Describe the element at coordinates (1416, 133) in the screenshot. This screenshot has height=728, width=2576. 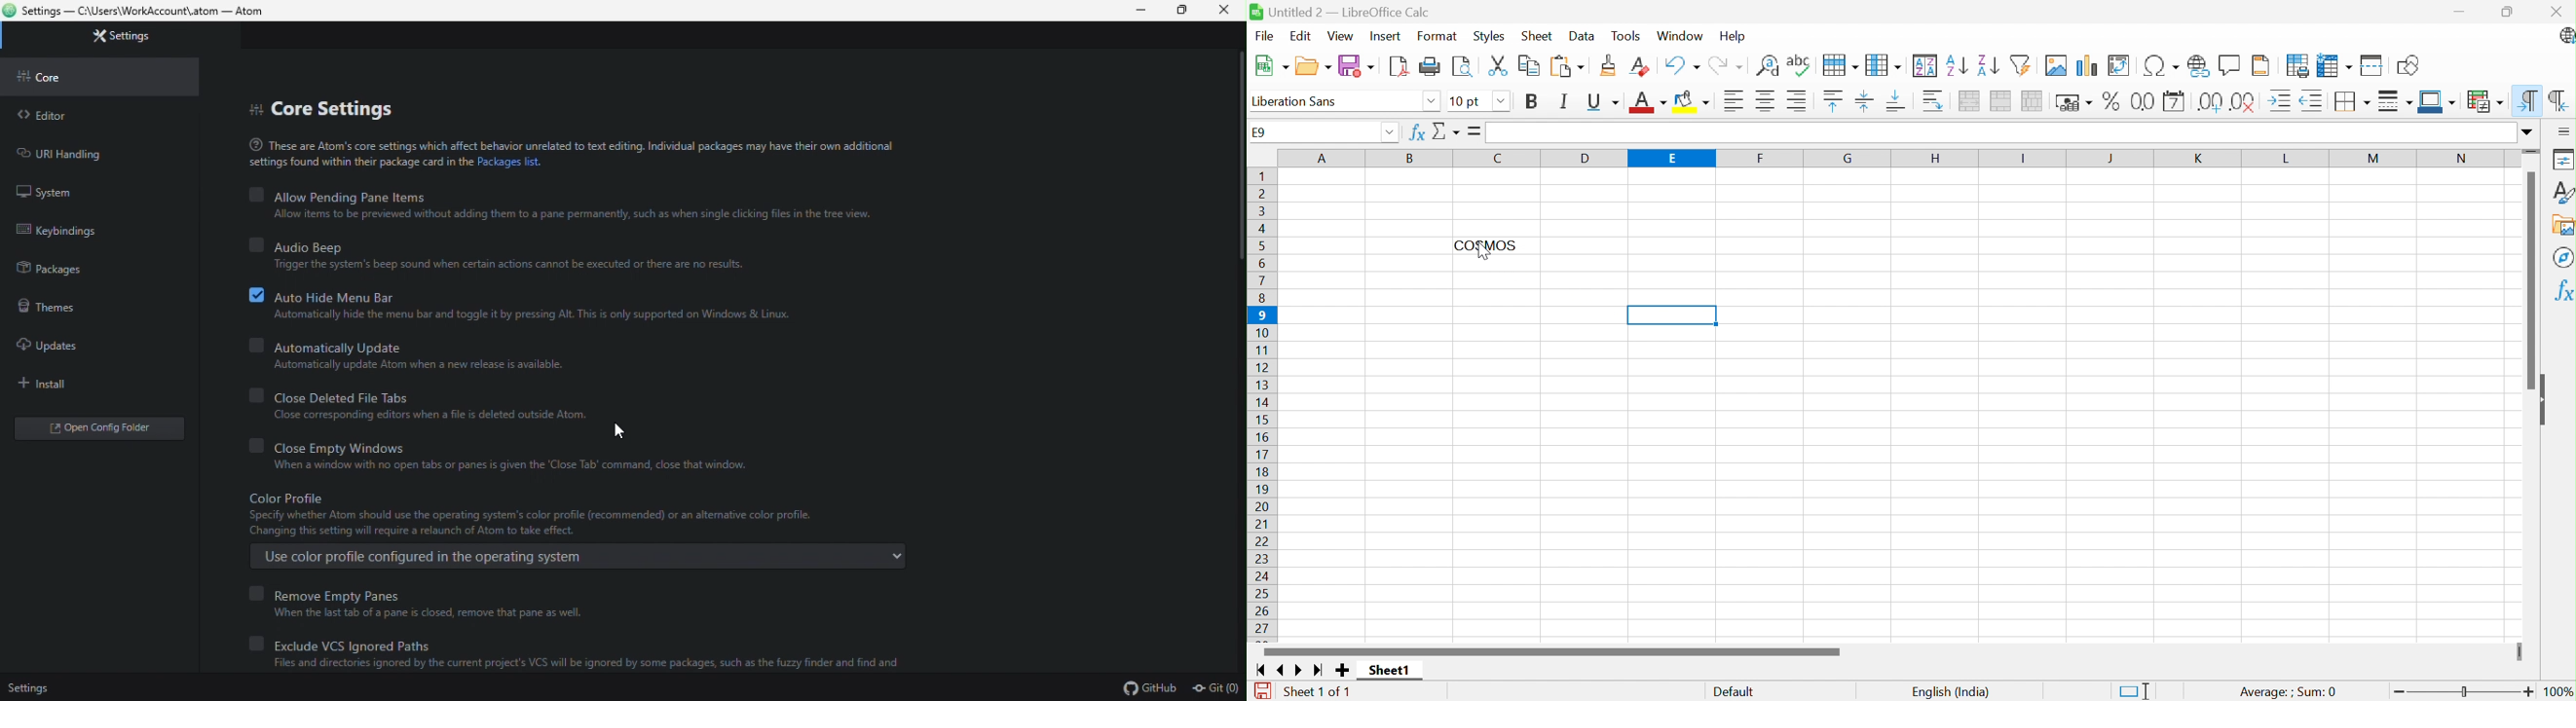
I see `Function wizard` at that location.